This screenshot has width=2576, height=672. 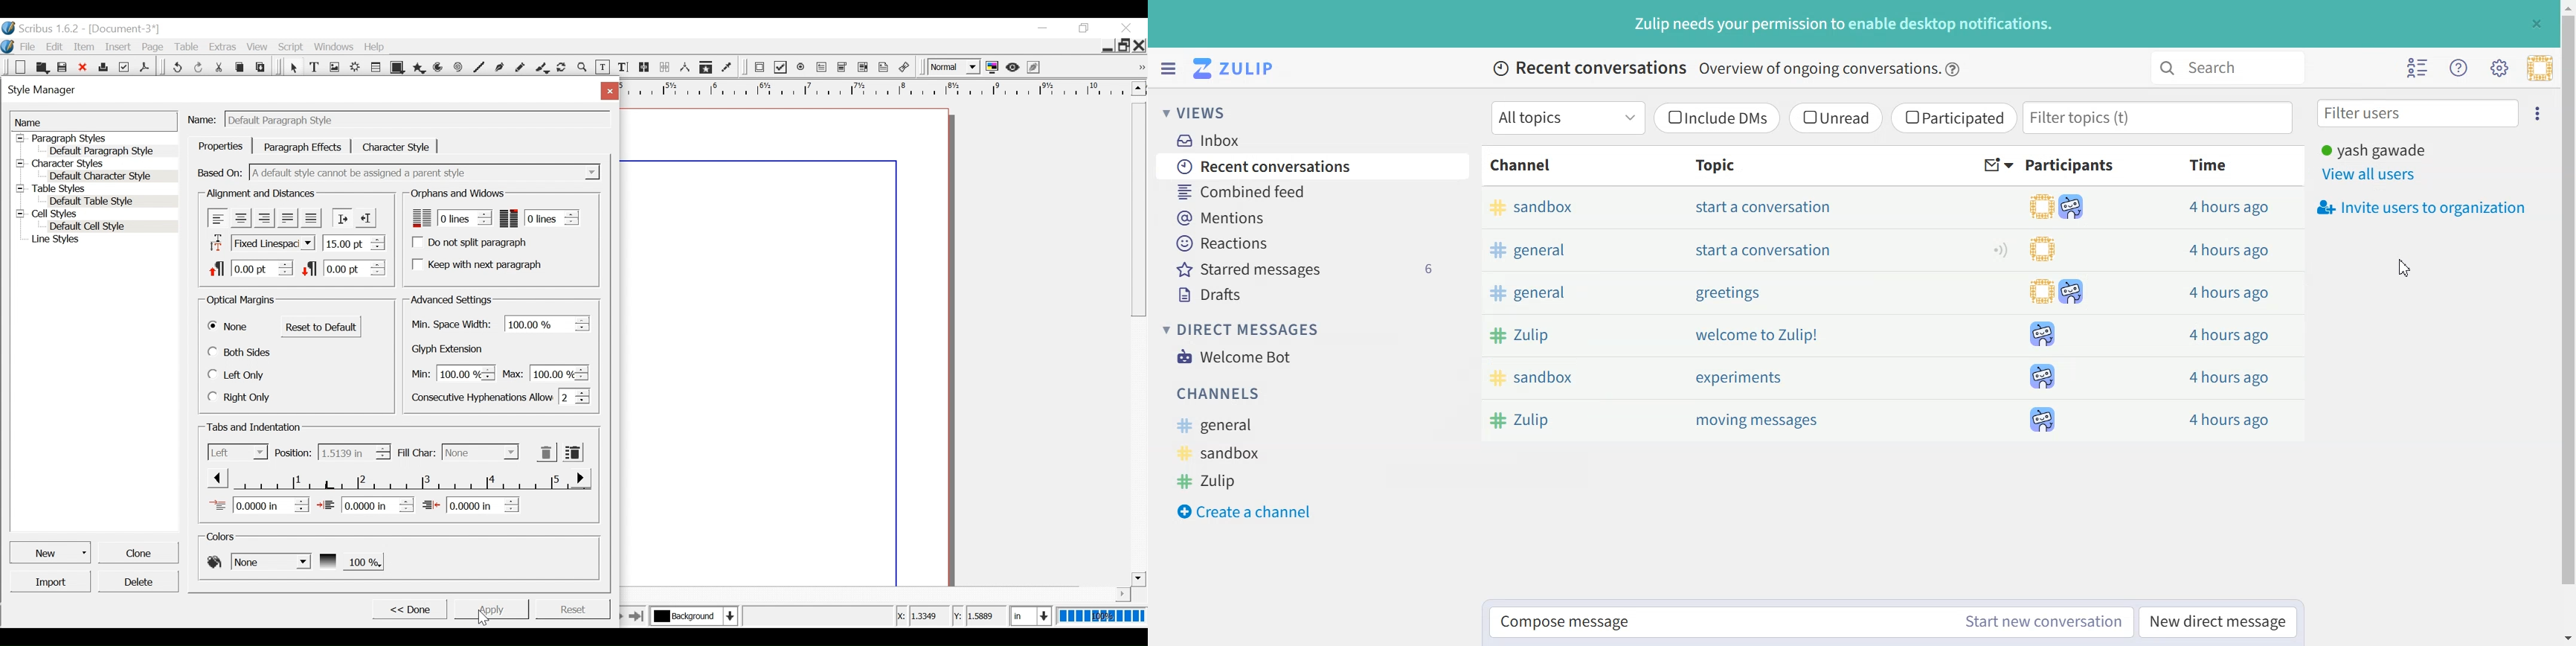 What do you see at coordinates (311, 218) in the screenshot?
I see `Align Forced Justified` at bounding box center [311, 218].